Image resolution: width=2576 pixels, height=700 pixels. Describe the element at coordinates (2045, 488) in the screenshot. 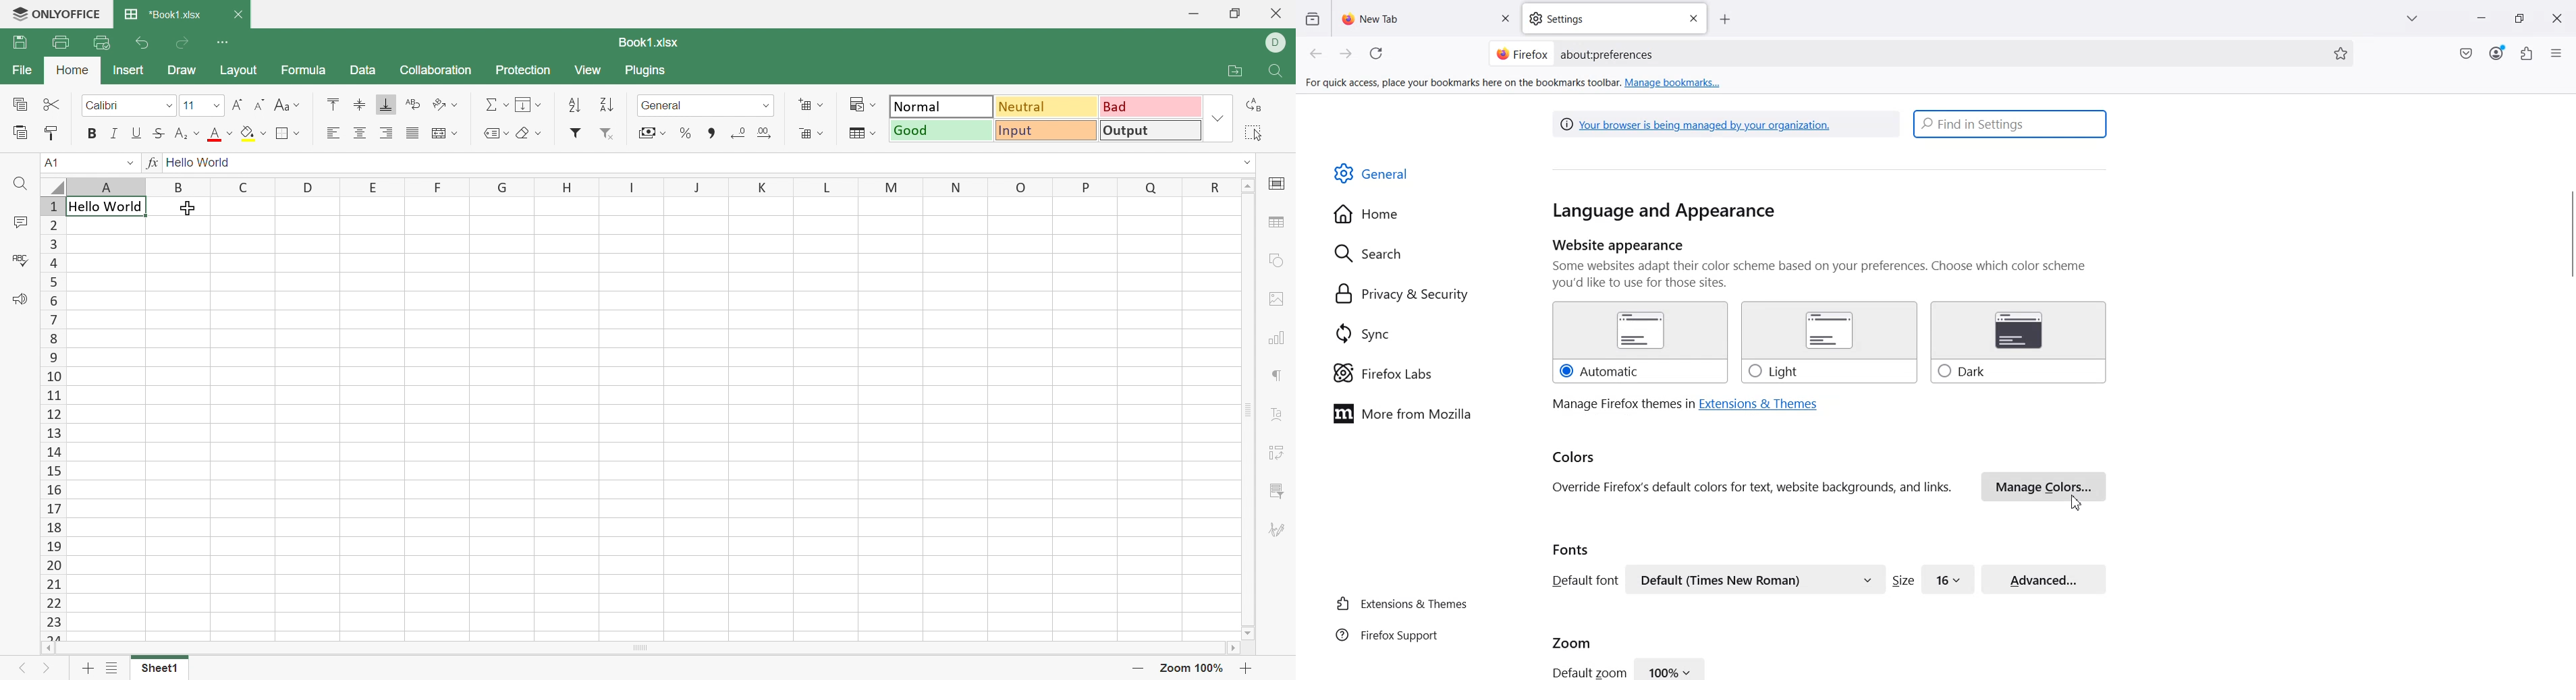

I see `Manage Colors...
N` at that location.